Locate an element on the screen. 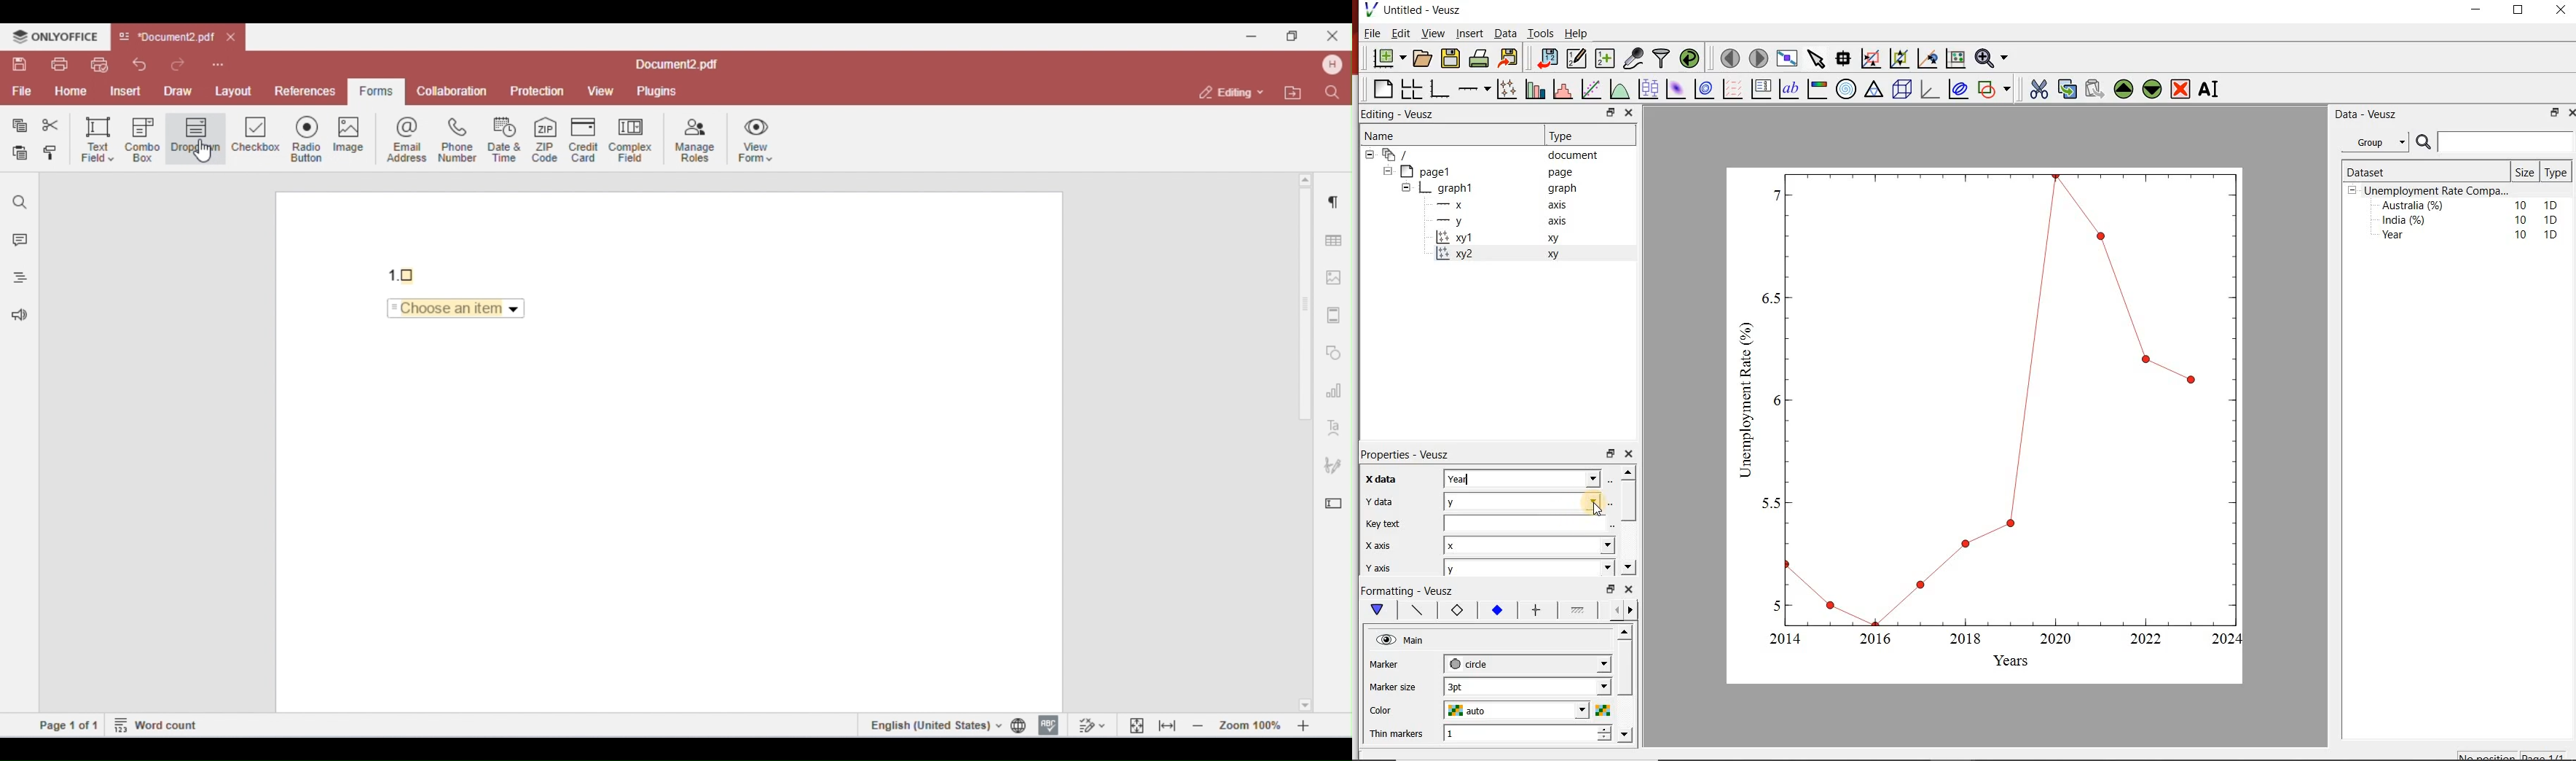 The height and width of the screenshot is (784, 2576). Data - Veusz is located at coordinates (2380, 114).